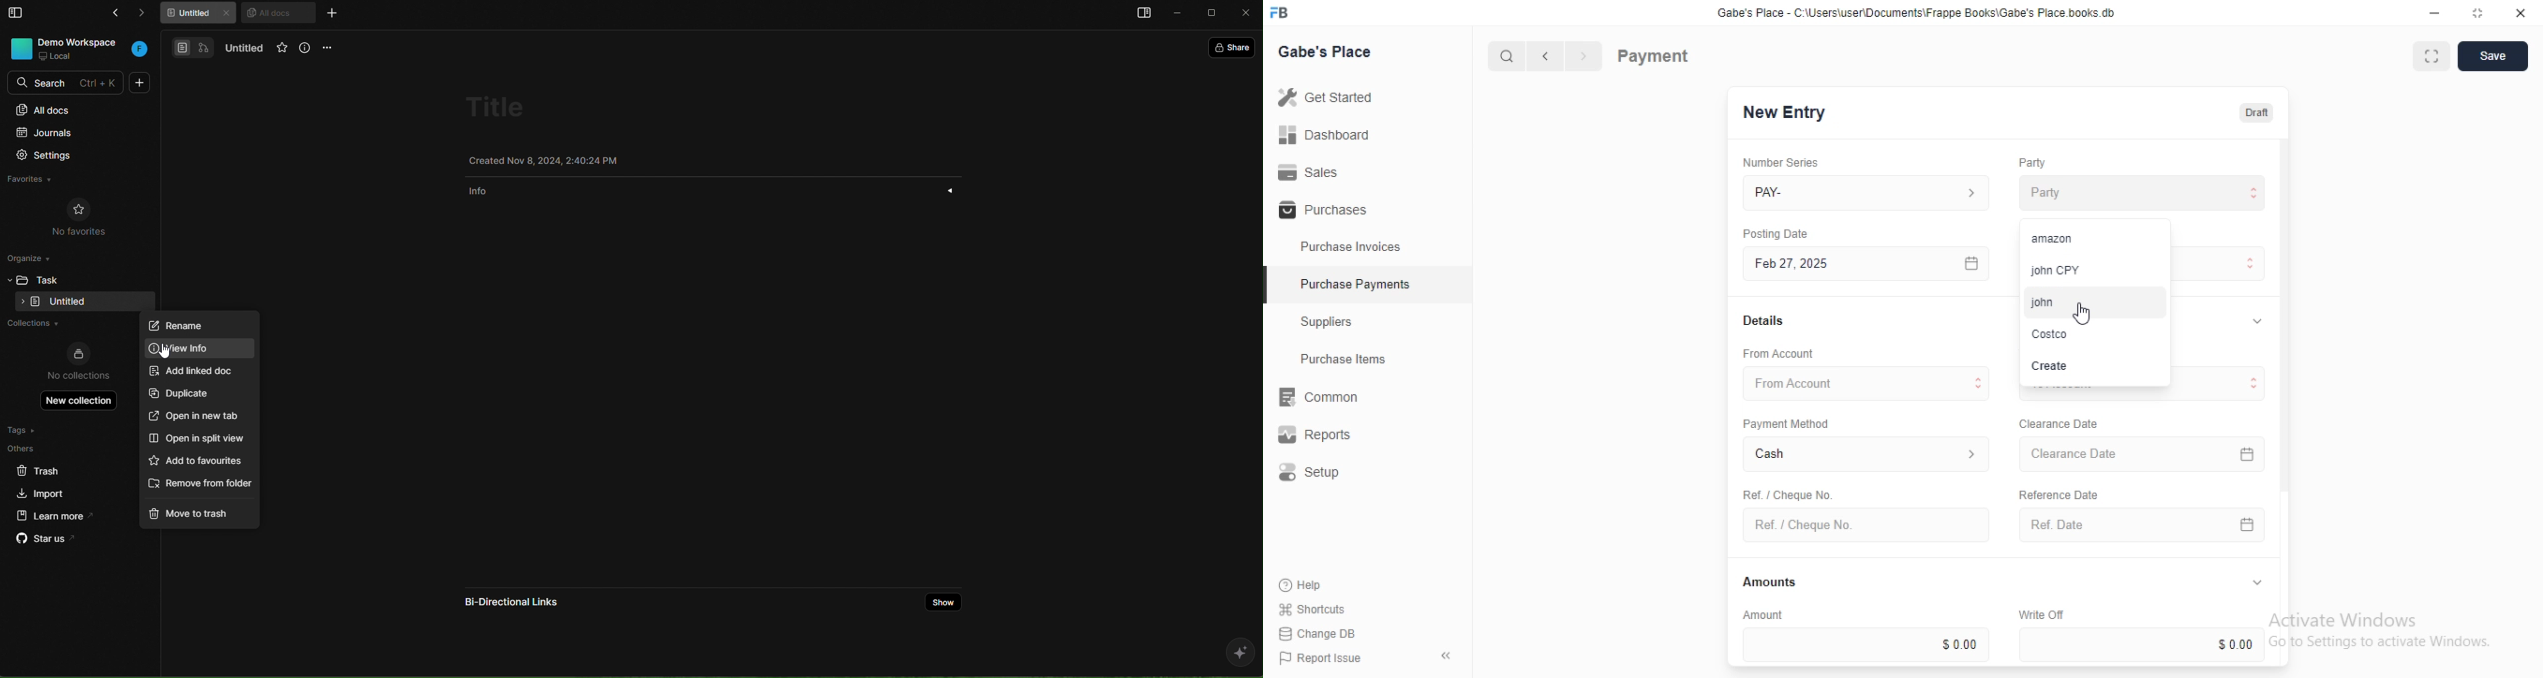 The image size is (2548, 700). I want to click on search, so click(1508, 57).